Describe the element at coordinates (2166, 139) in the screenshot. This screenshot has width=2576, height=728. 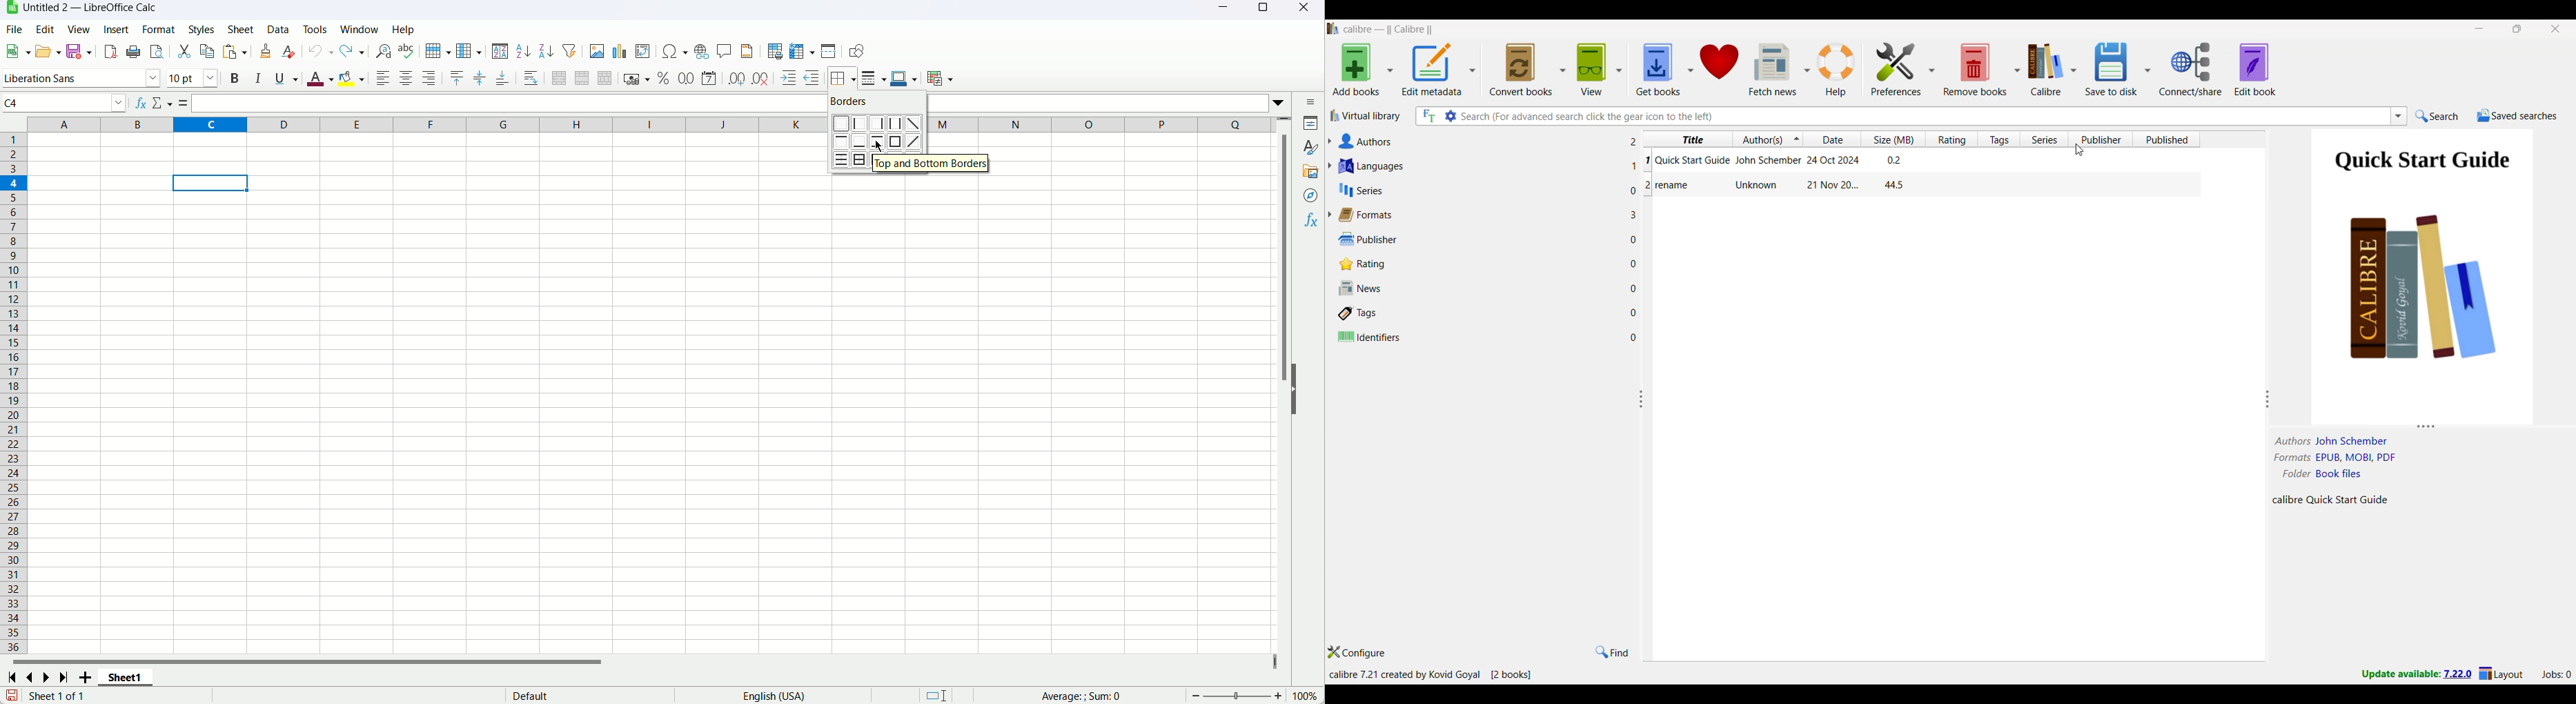
I see `Published column` at that location.